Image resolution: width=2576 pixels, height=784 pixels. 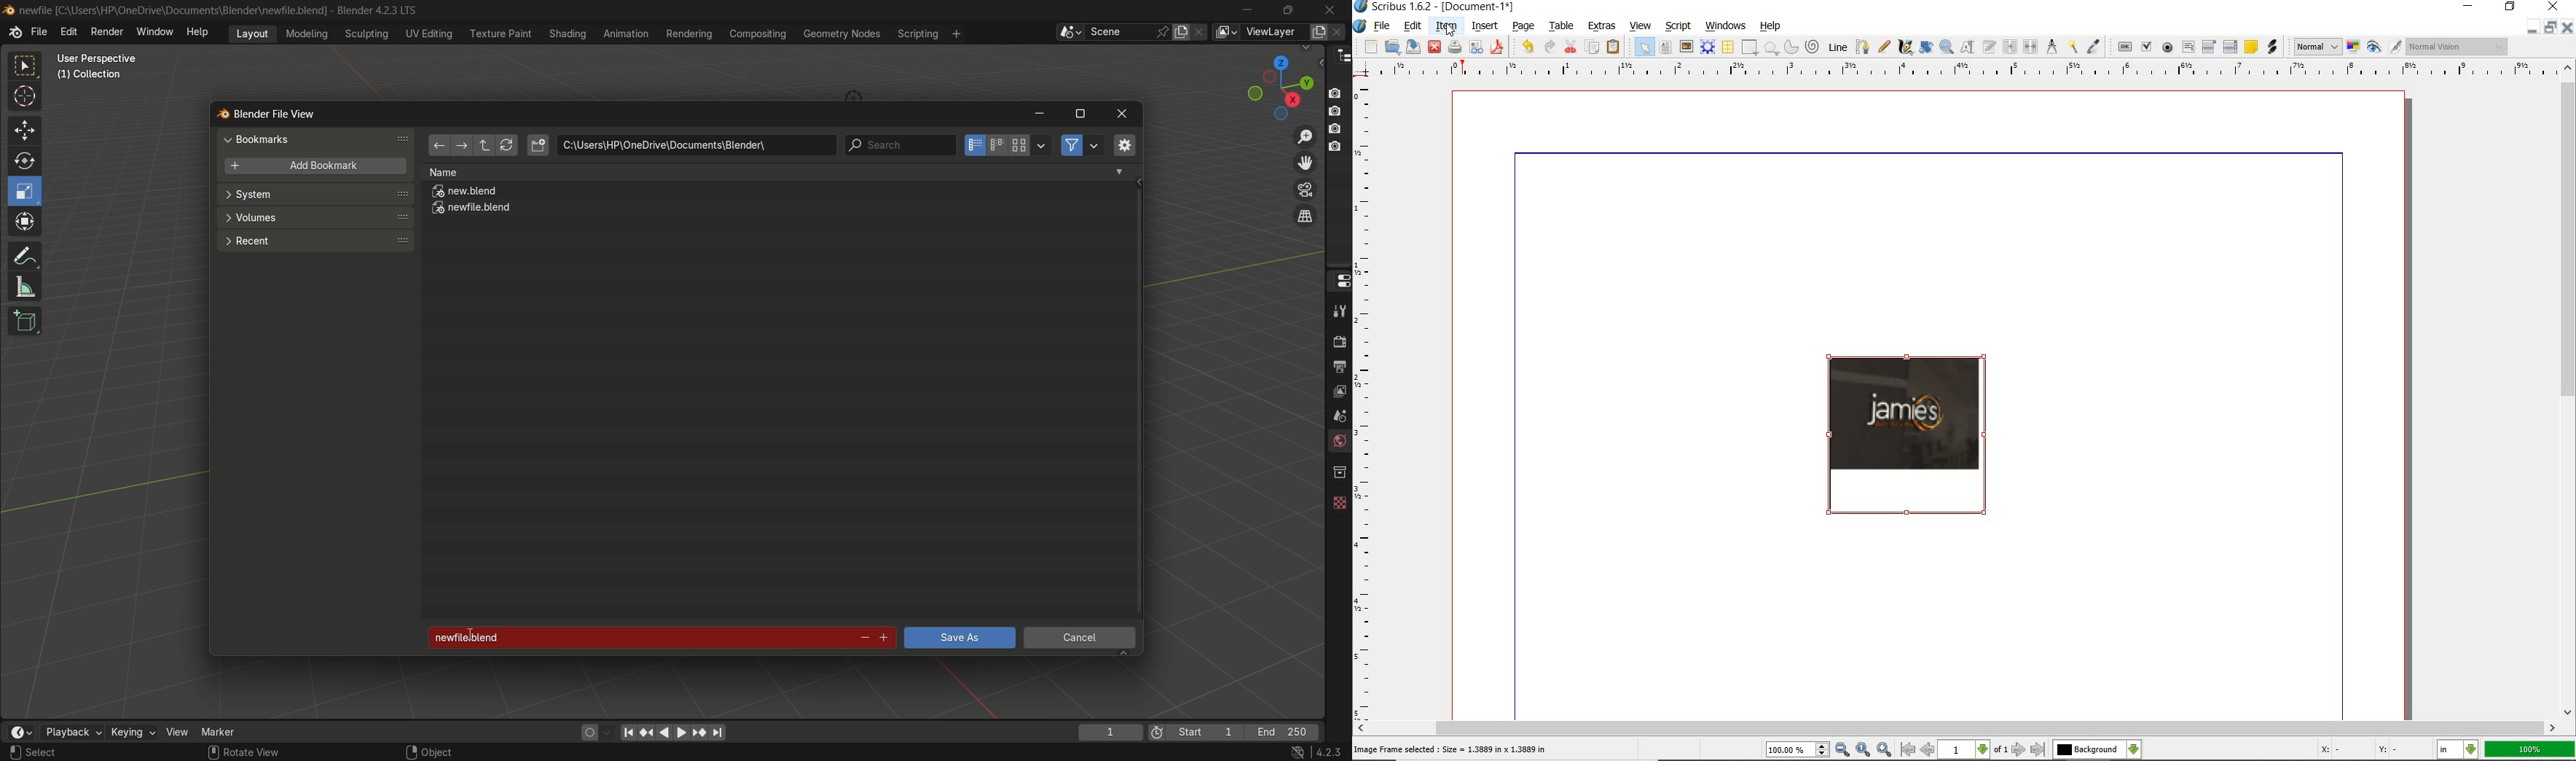 What do you see at coordinates (2529, 27) in the screenshot?
I see `Restore Down` at bounding box center [2529, 27].